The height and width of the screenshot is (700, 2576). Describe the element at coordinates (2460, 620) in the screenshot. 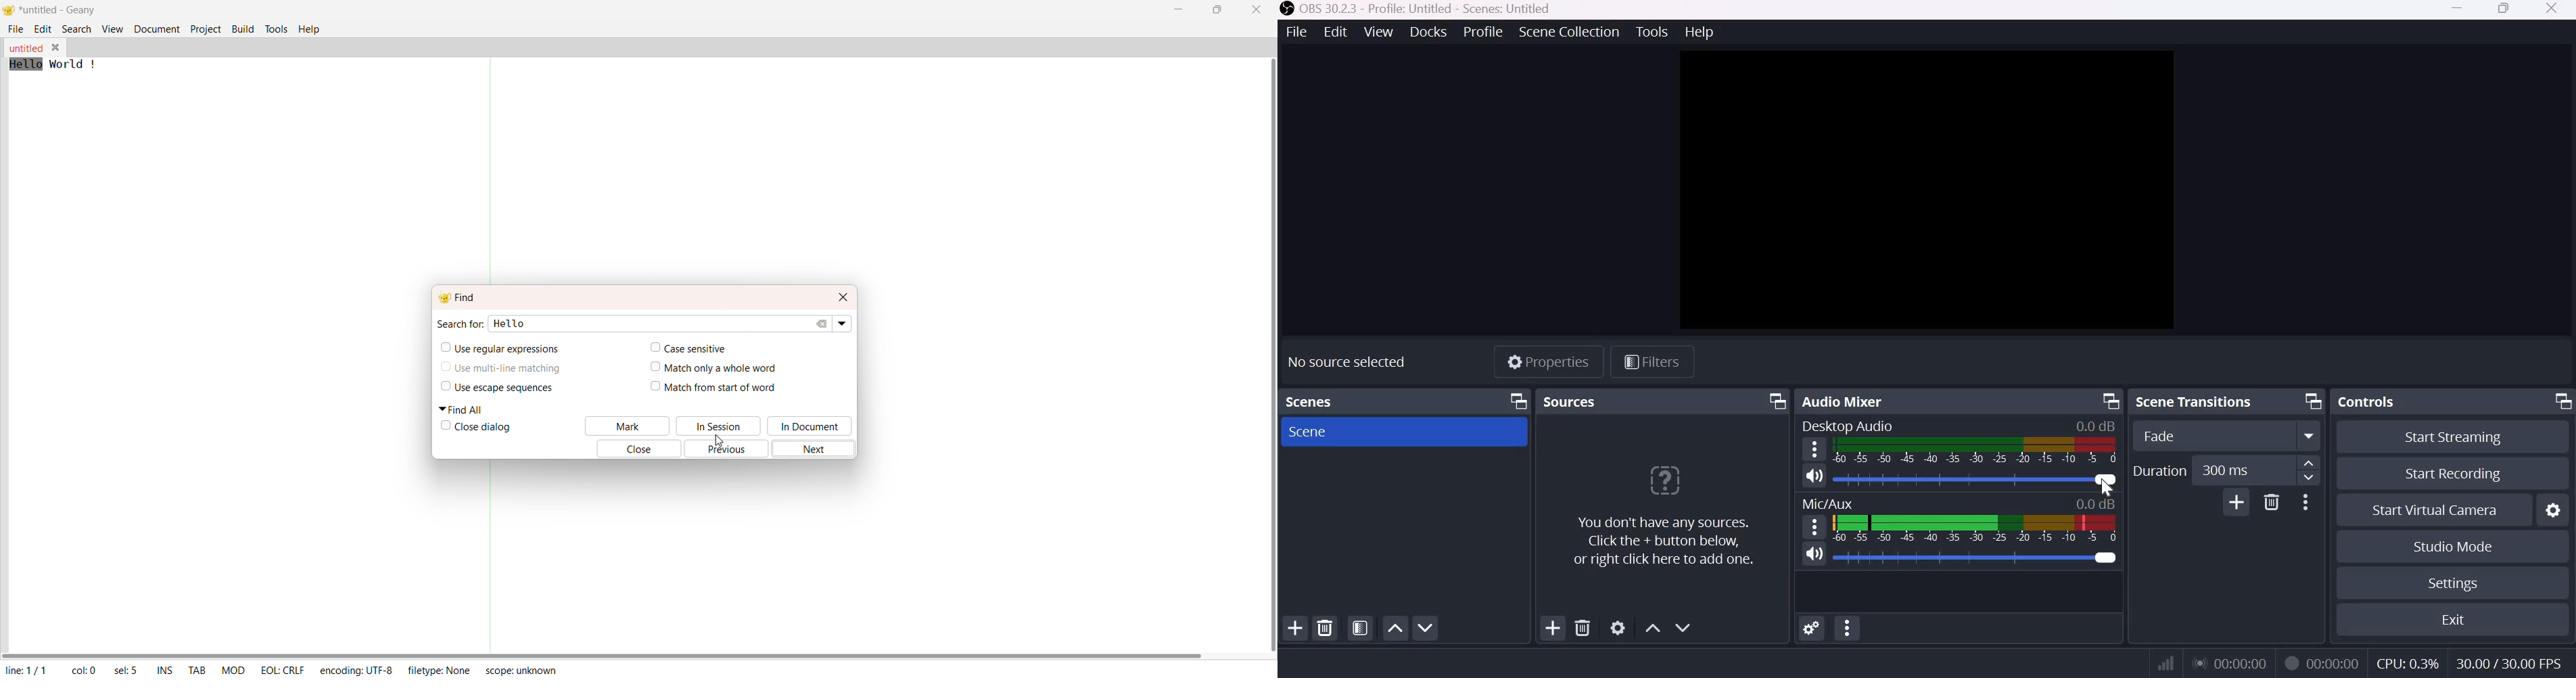

I see `Exit` at that location.